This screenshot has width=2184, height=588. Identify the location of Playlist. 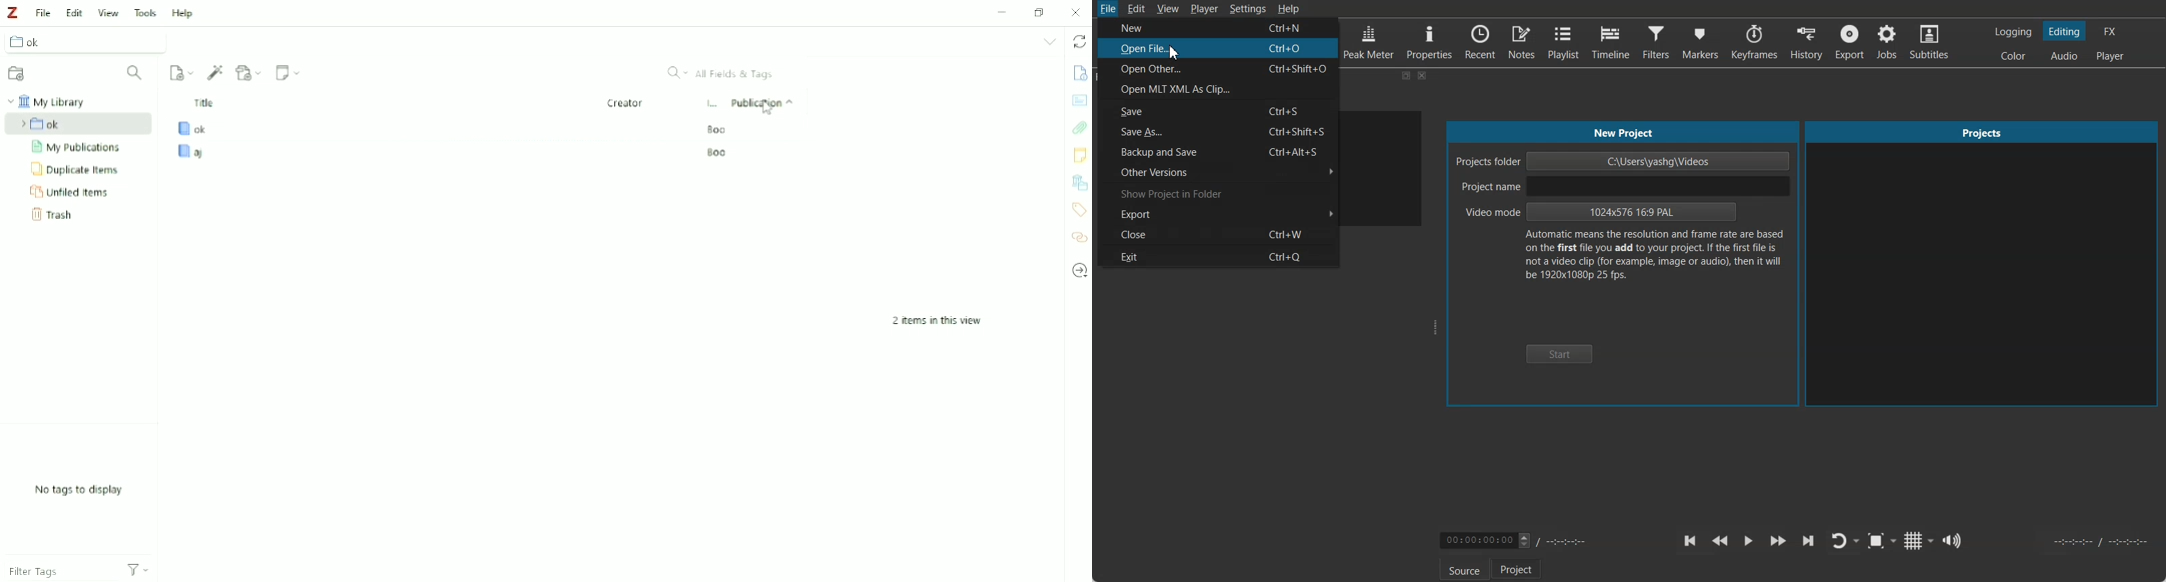
(1564, 41).